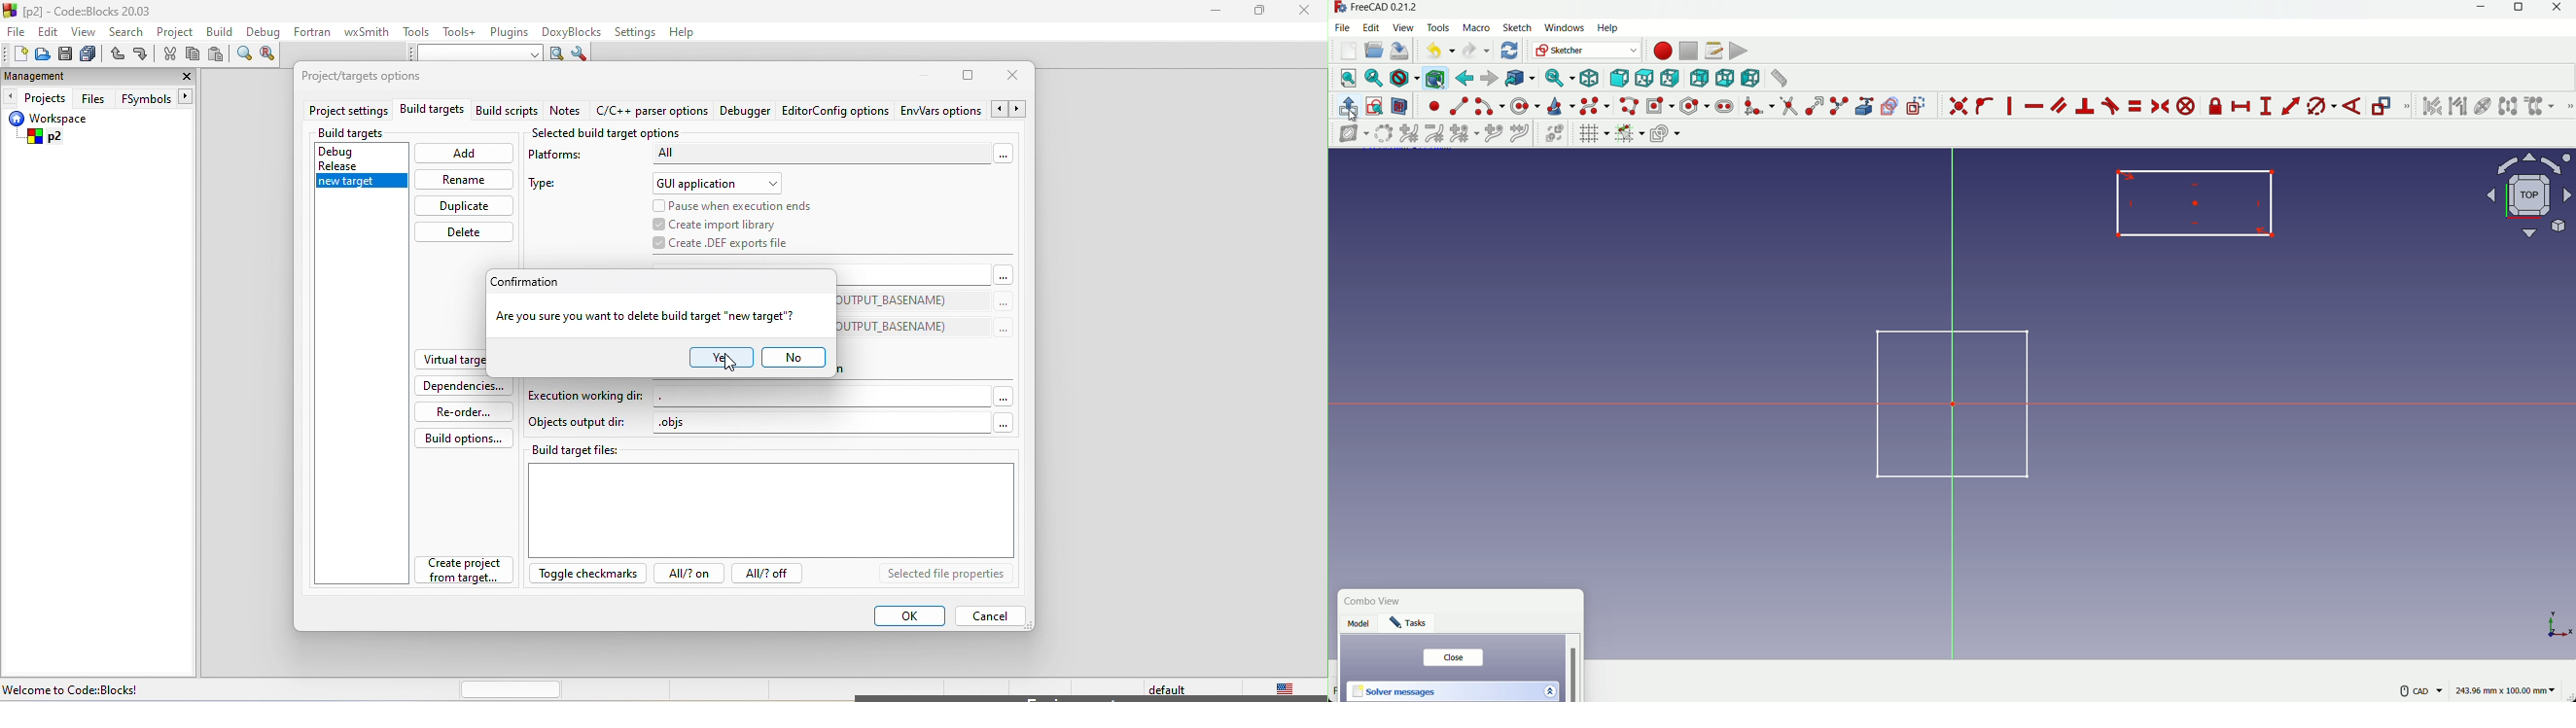  Describe the element at coordinates (1866, 107) in the screenshot. I see `create external geometry` at that location.